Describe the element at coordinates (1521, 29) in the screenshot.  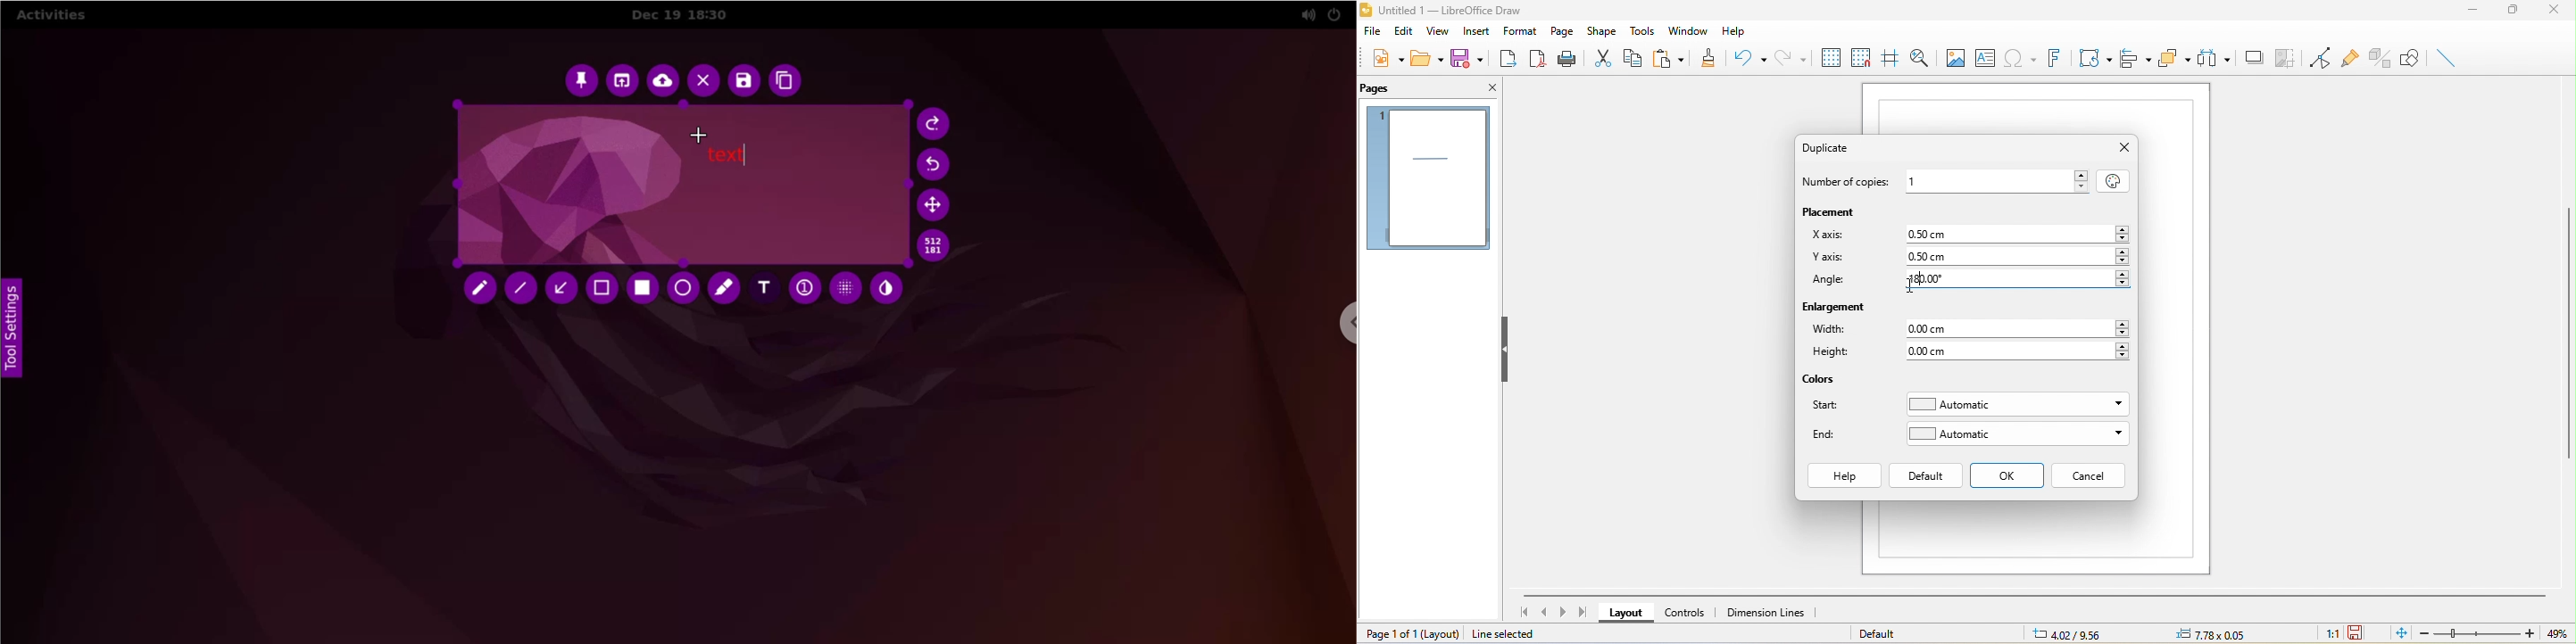
I see `format` at that location.